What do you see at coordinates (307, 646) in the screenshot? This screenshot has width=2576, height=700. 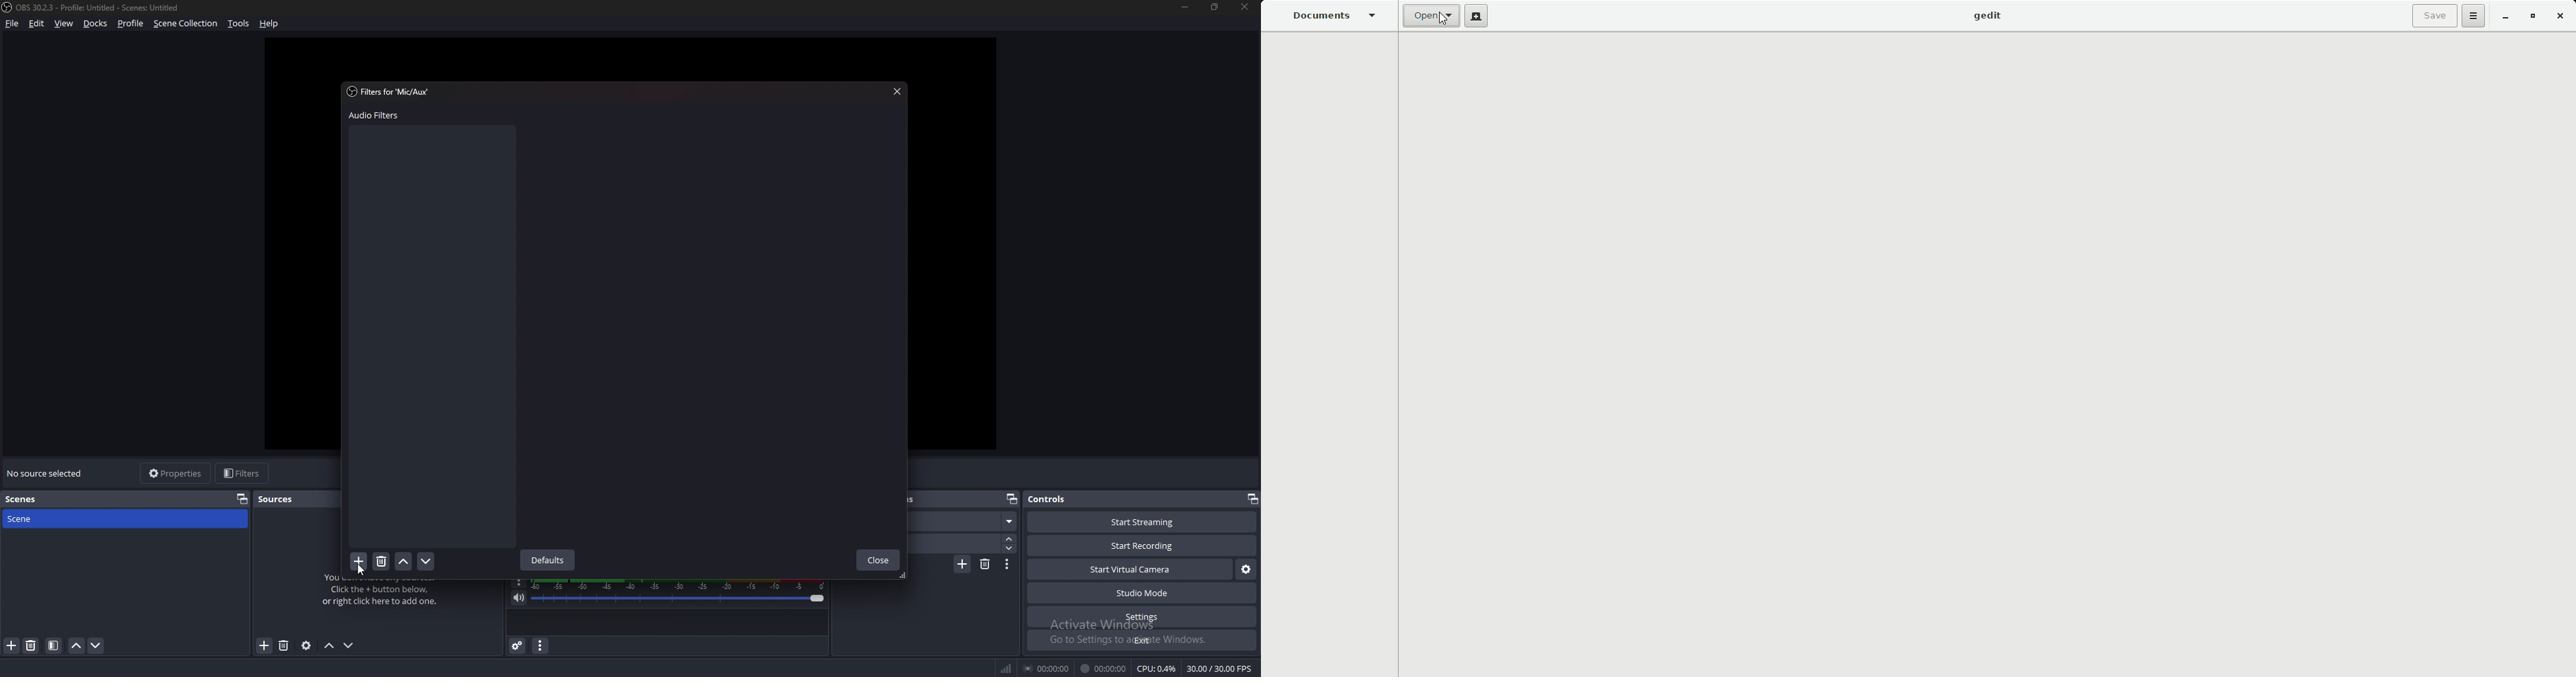 I see `source properties` at bounding box center [307, 646].